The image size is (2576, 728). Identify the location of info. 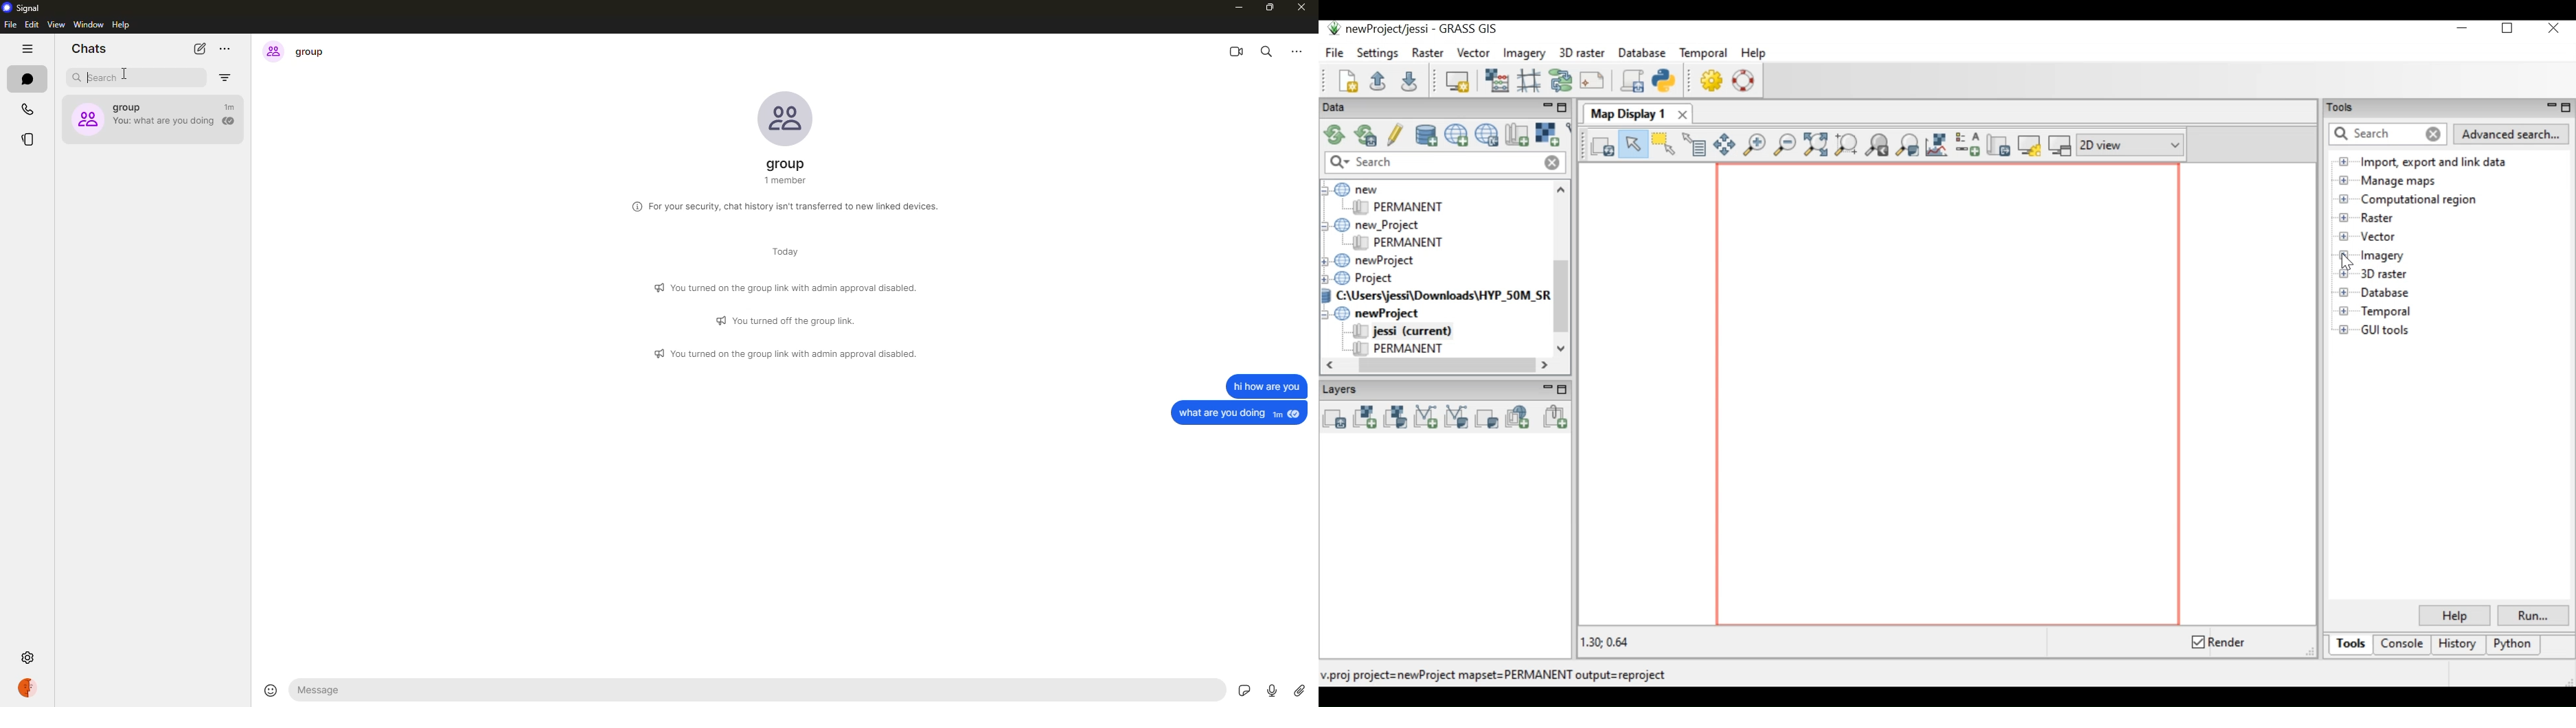
(788, 286).